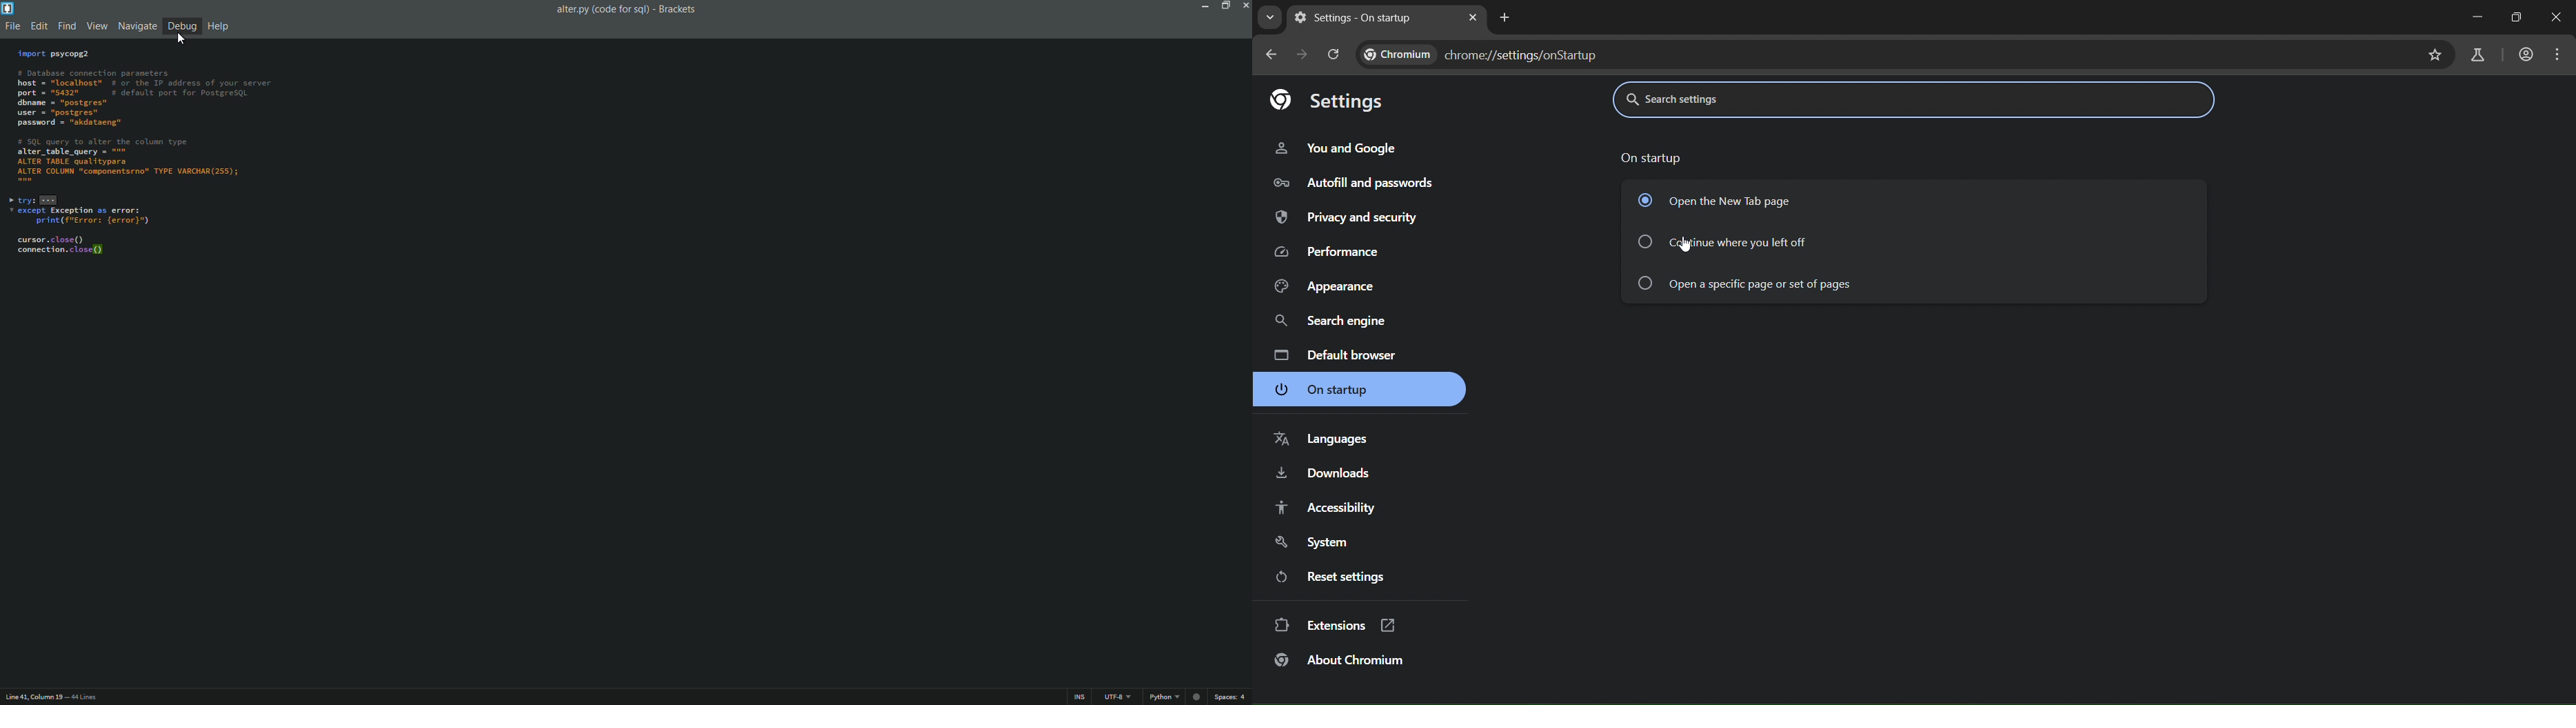 The height and width of the screenshot is (728, 2576). What do you see at coordinates (2477, 57) in the screenshot?
I see `search labs` at bounding box center [2477, 57].